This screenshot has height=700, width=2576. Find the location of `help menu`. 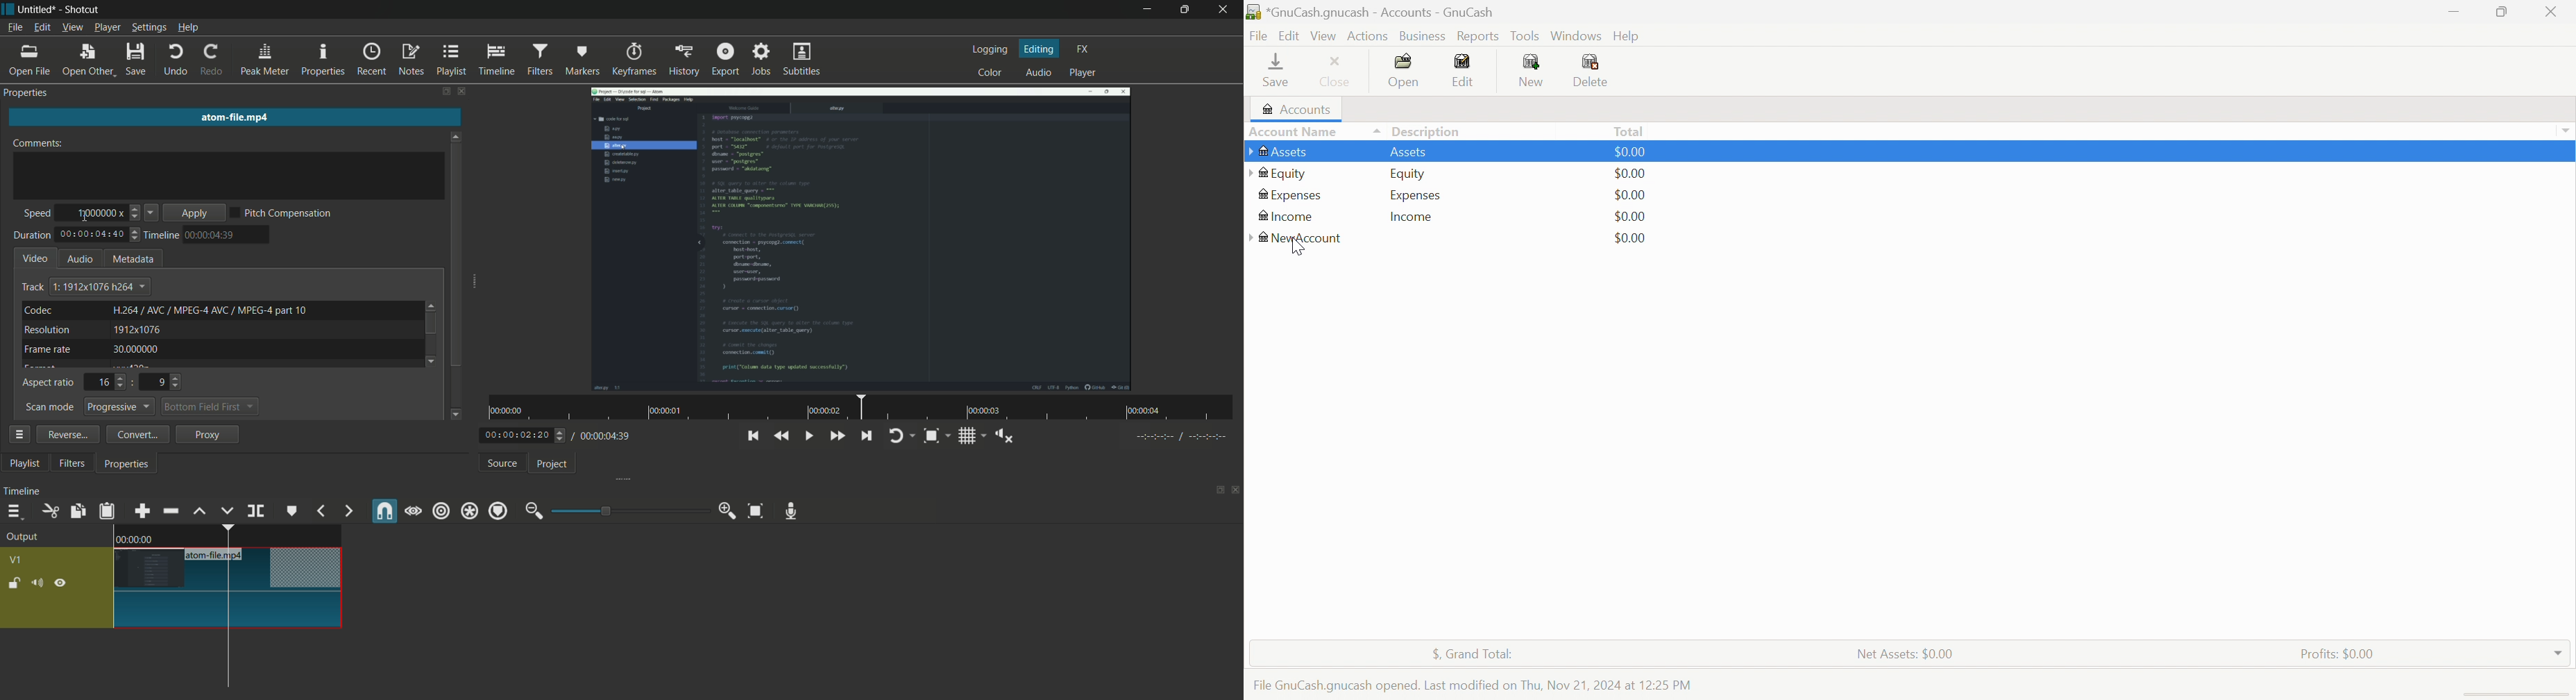

help menu is located at coordinates (188, 27).